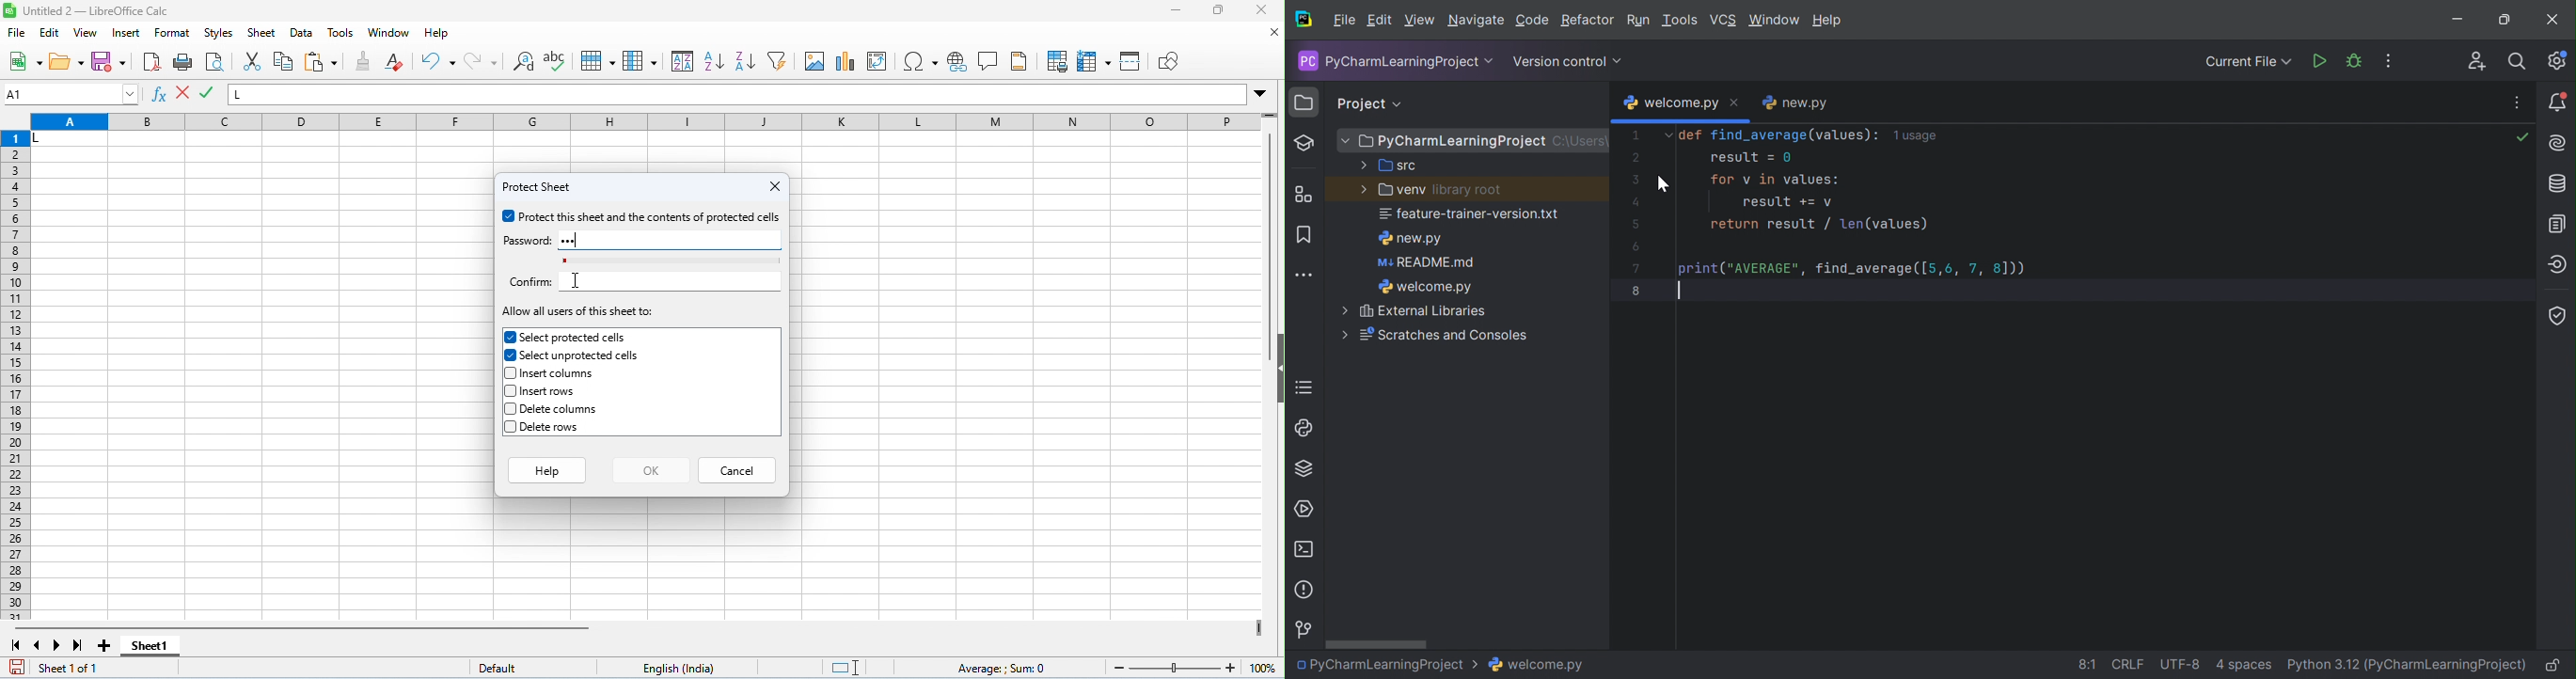 This screenshot has width=2576, height=700. What do you see at coordinates (304, 34) in the screenshot?
I see `data` at bounding box center [304, 34].